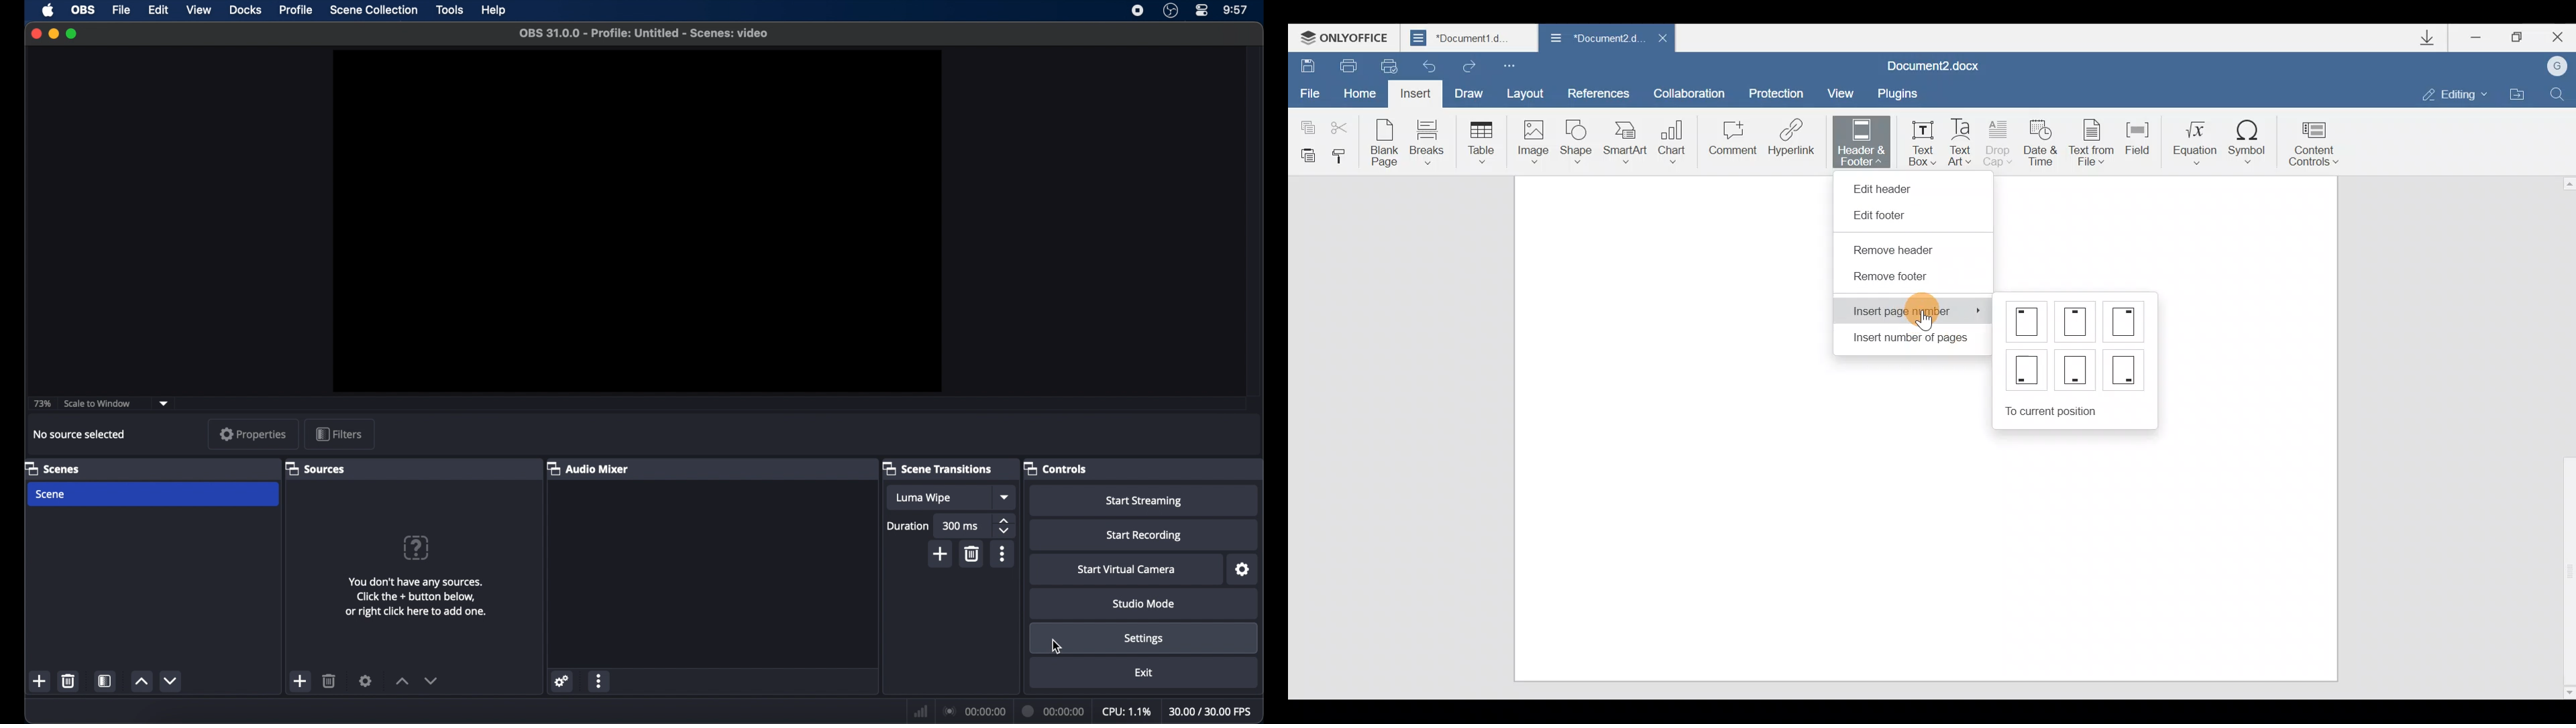 The image size is (2576, 728). What do you see at coordinates (2025, 371) in the screenshot?
I see `Position 4` at bounding box center [2025, 371].